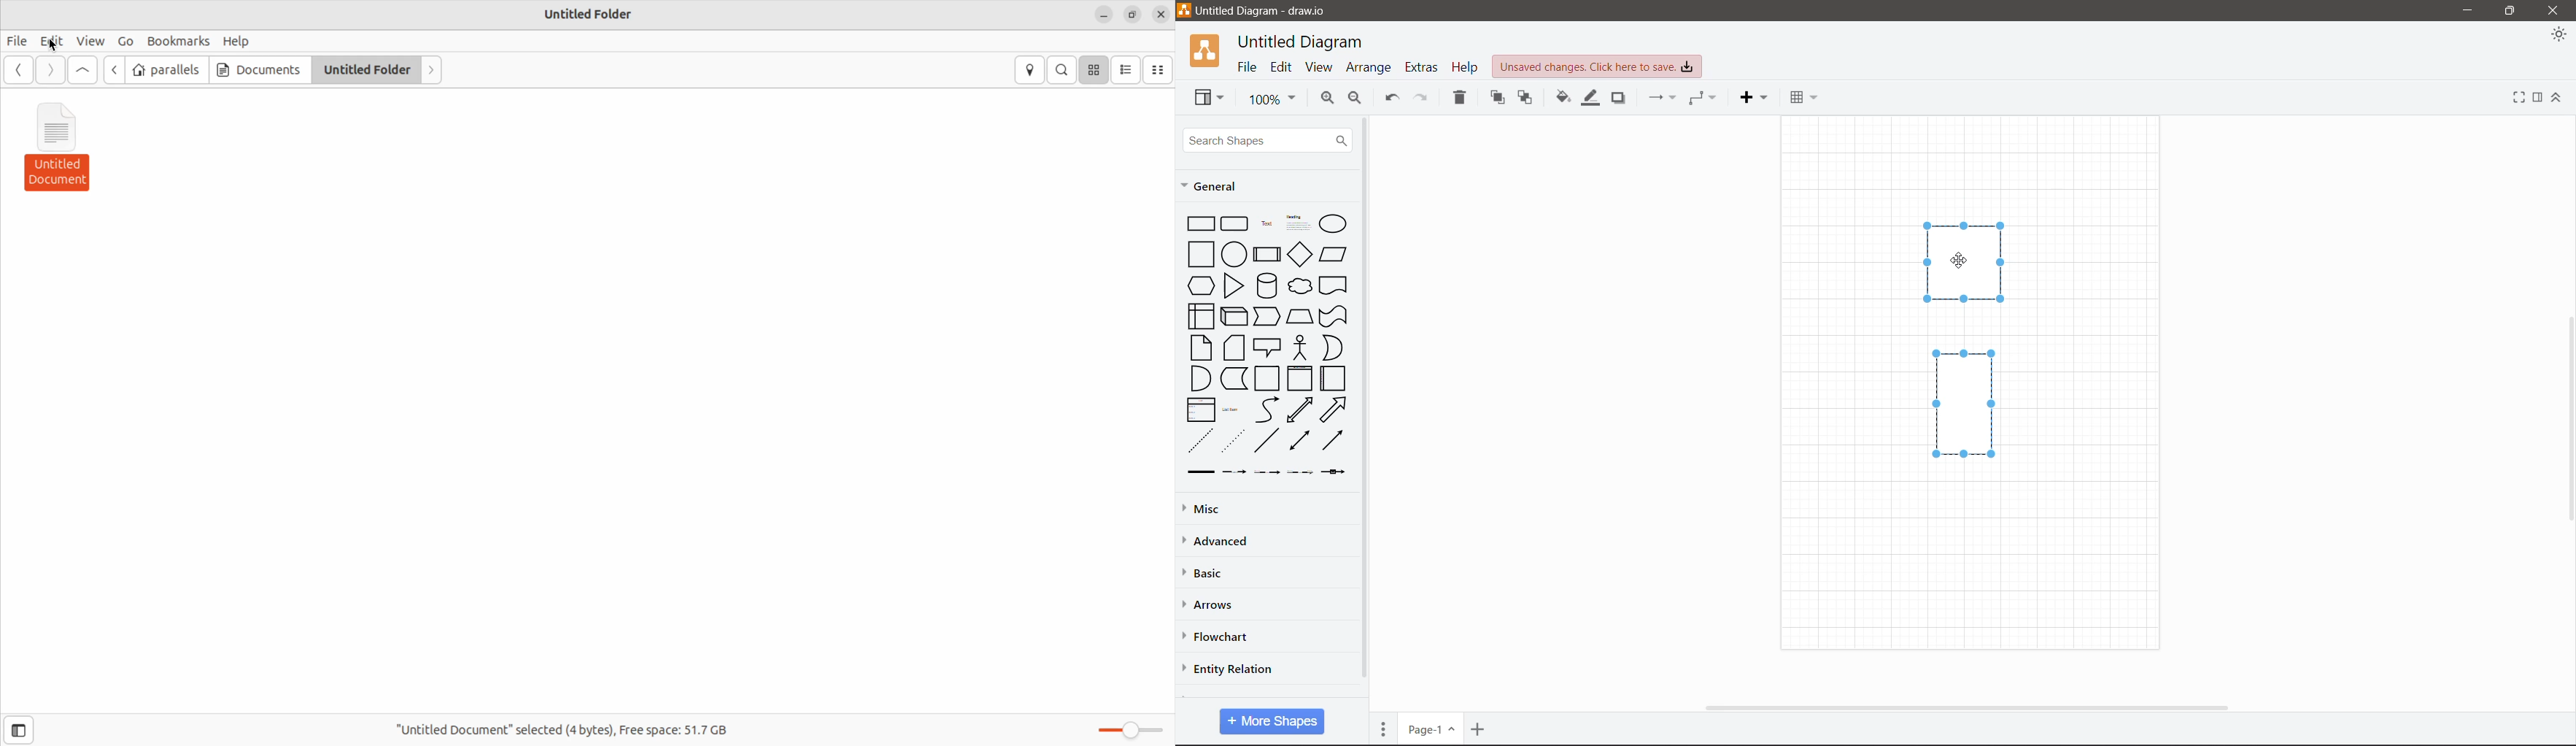 This screenshot has height=756, width=2576. Describe the element at coordinates (1392, 98) in the screenshot. I see `Undo` at that location.